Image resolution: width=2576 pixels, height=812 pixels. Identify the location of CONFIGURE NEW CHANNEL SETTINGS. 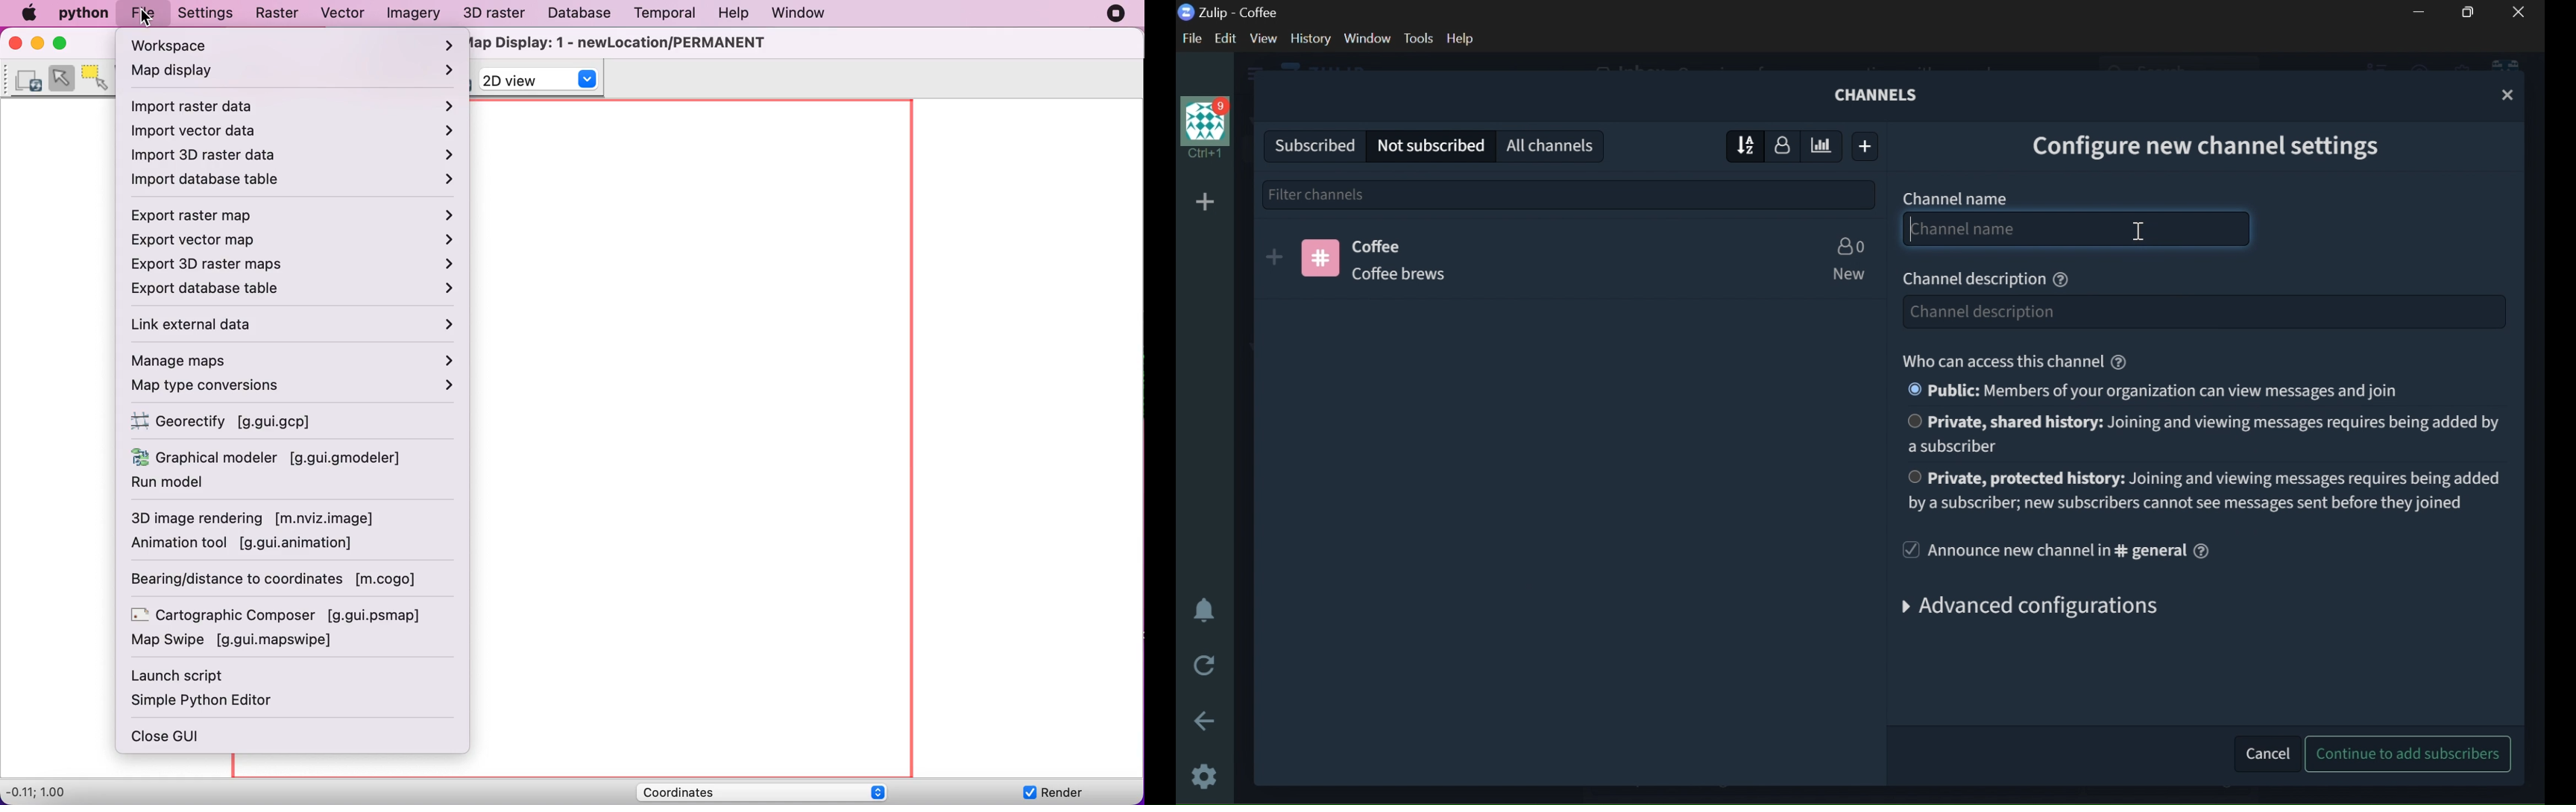
(2219, 143).